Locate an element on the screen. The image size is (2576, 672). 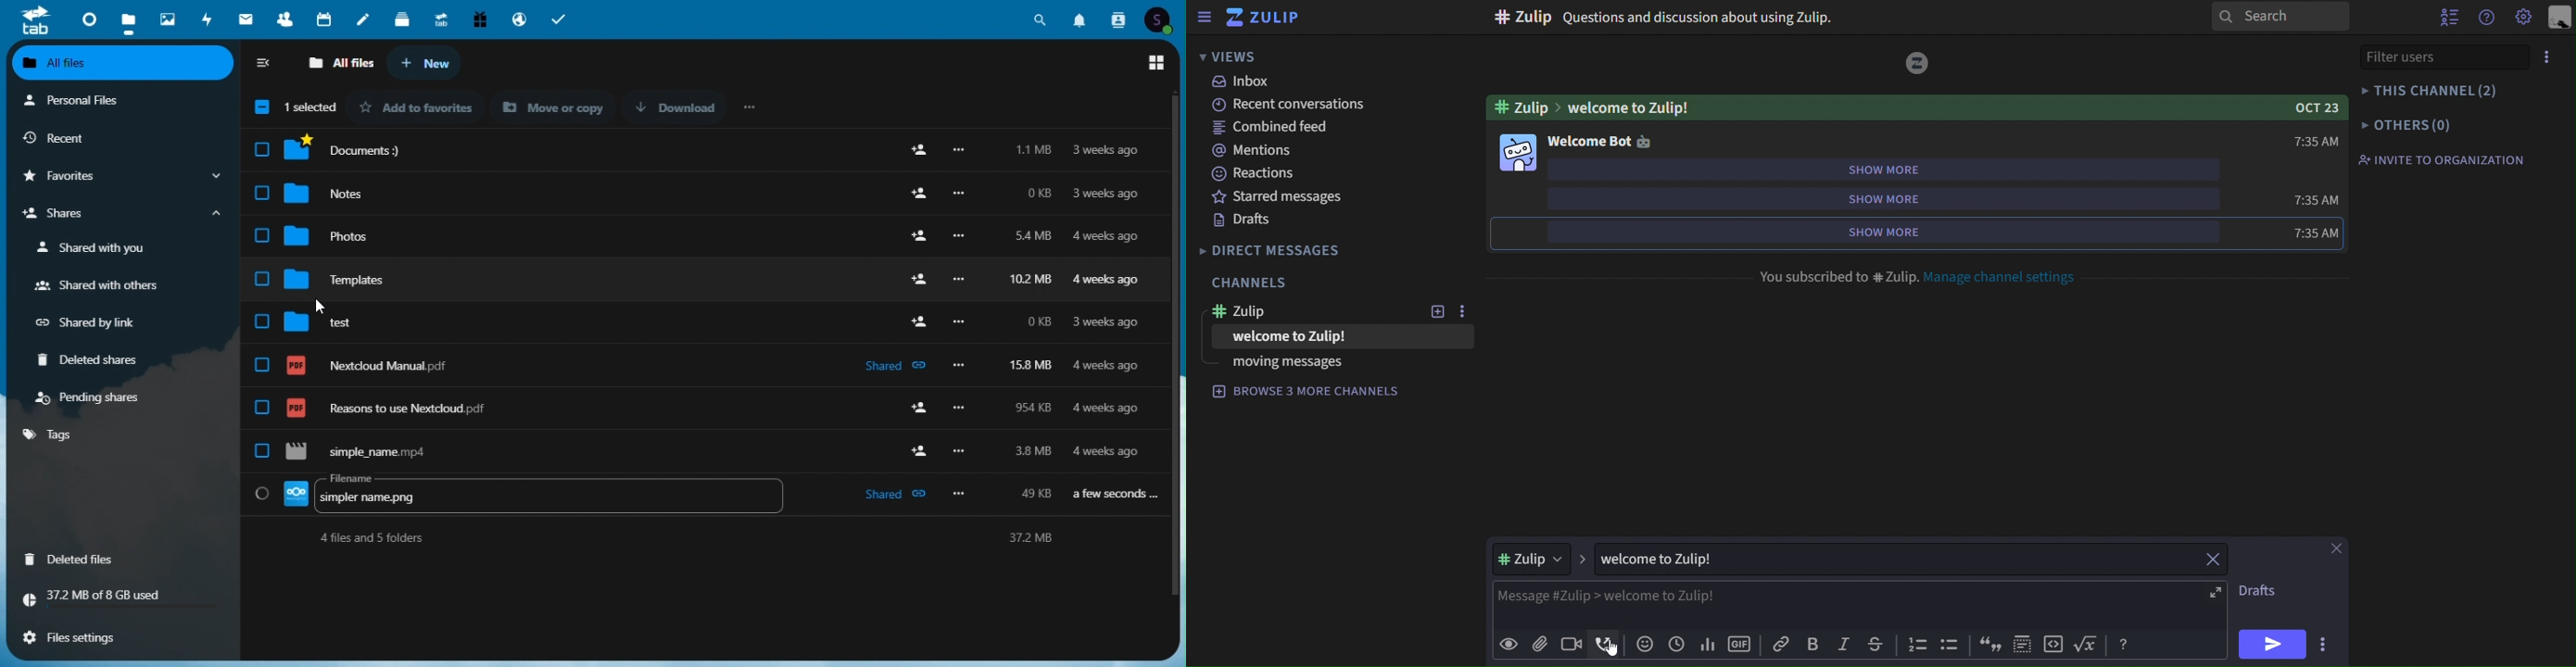
deleted files is located at coordinates (76, 558).